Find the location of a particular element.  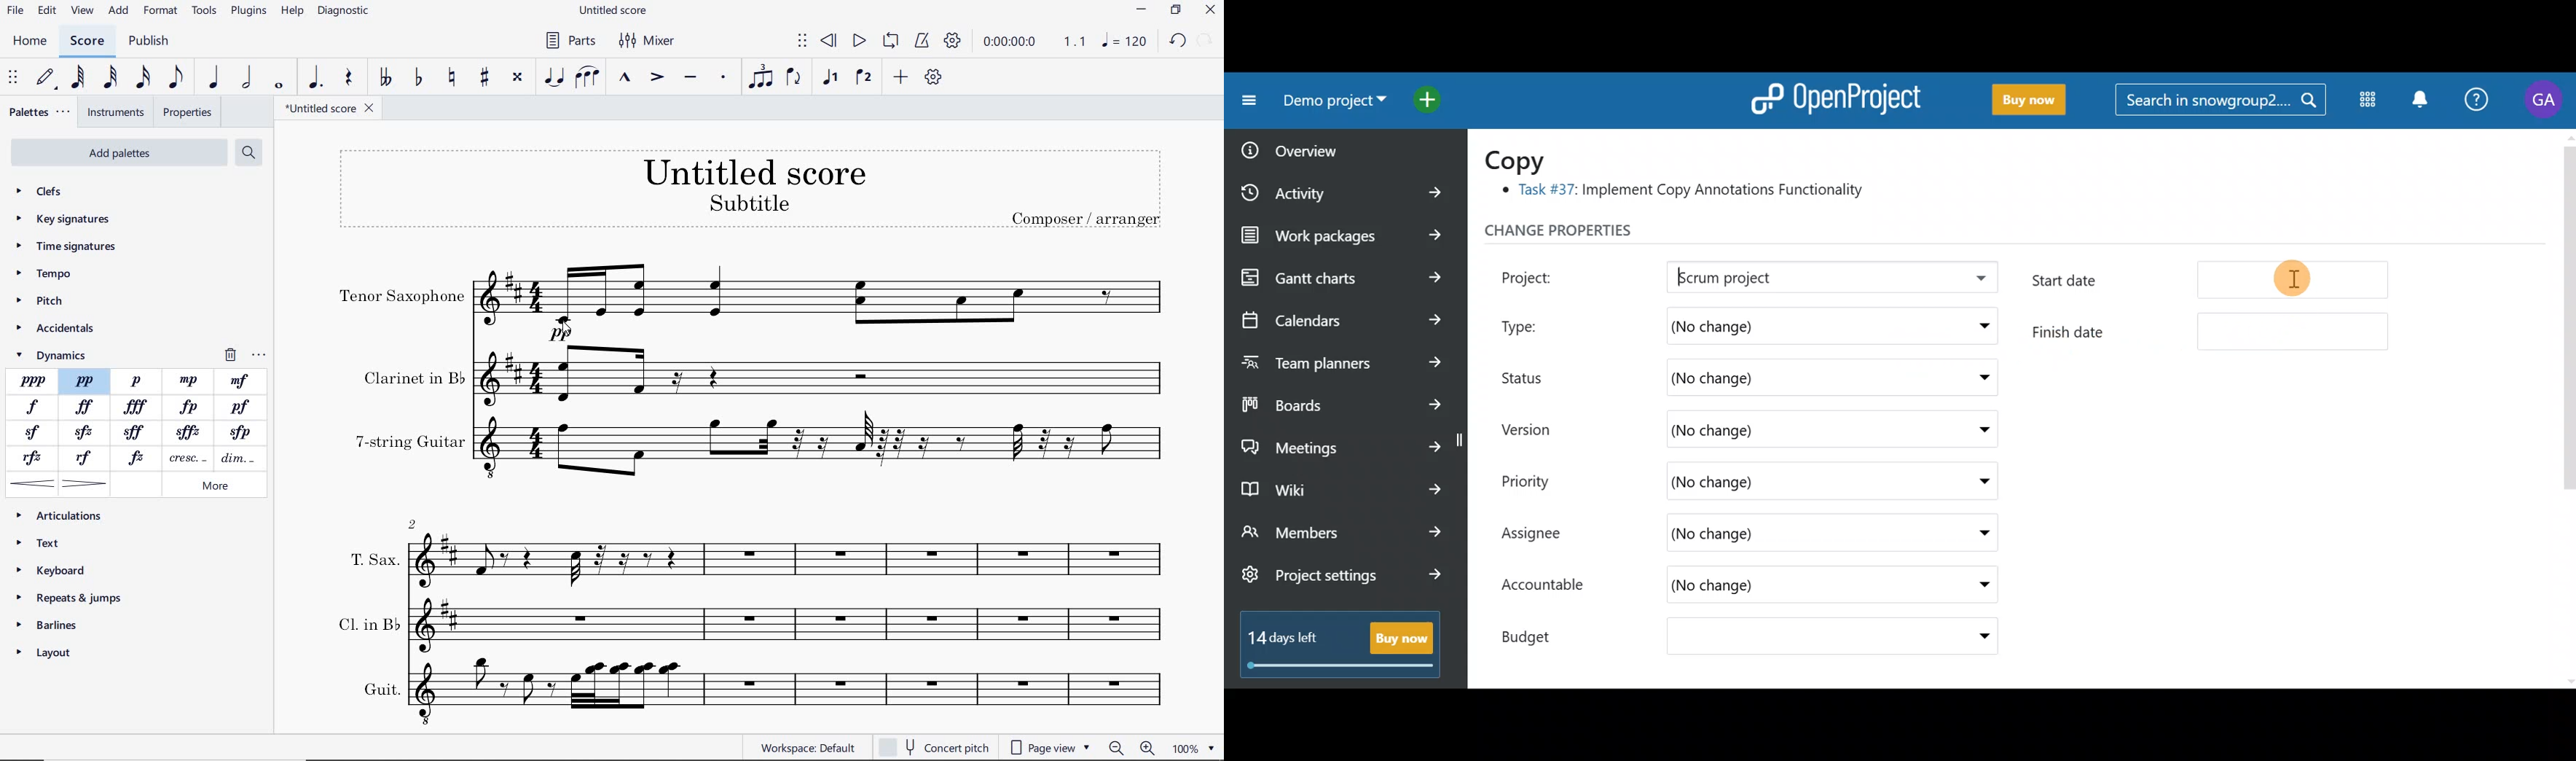

Guit. is located at coordinates (801, 692).